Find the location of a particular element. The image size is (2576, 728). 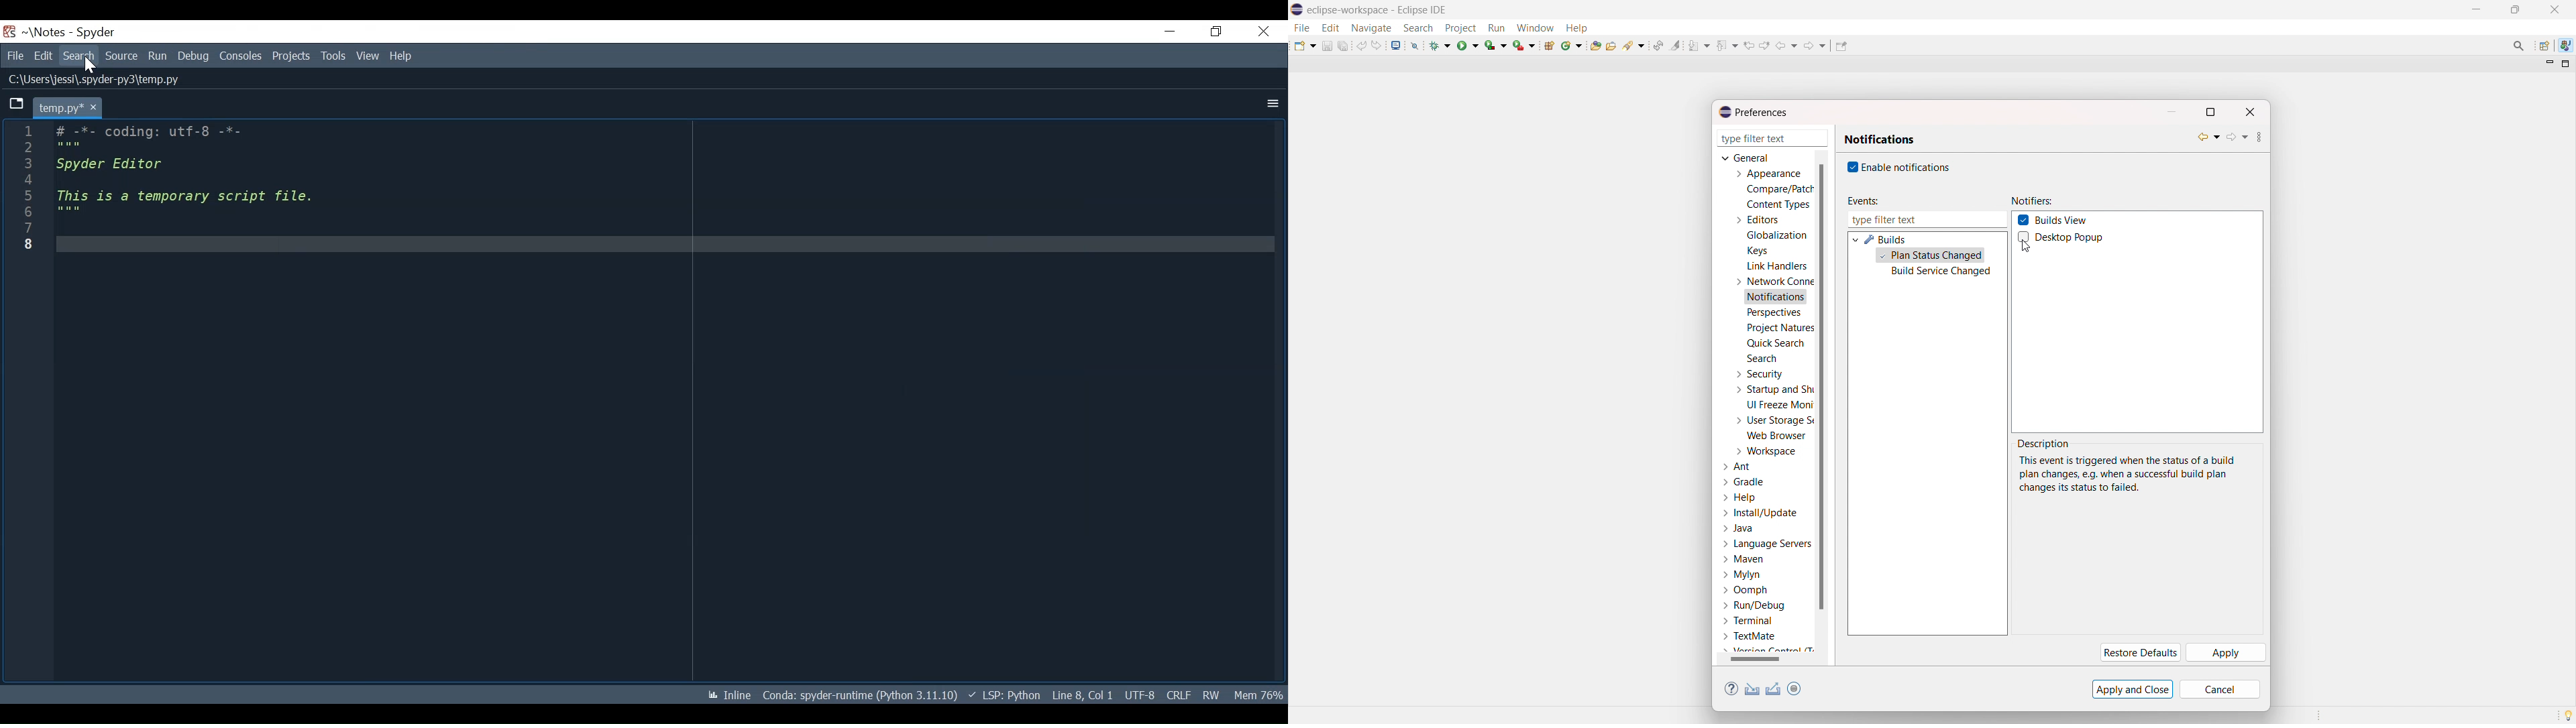

type filter text is located at coordinates (1927, 220).